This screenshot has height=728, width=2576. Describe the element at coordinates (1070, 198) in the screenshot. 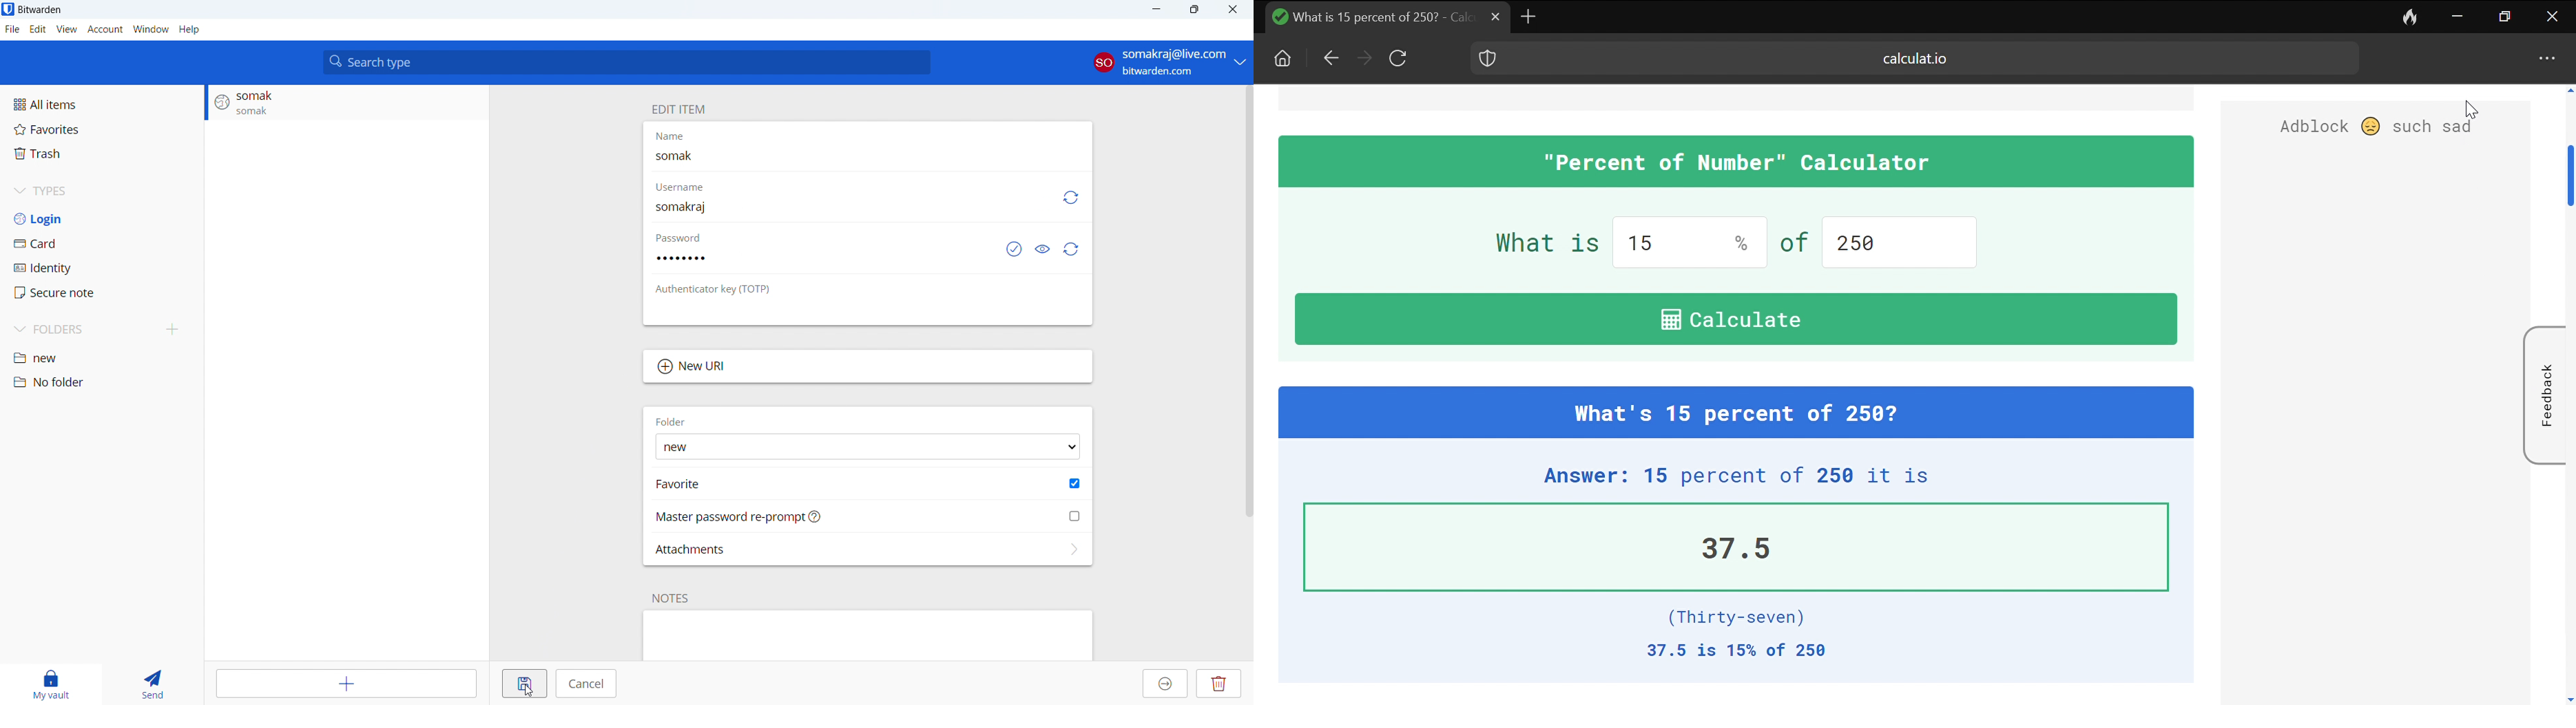

I see `generate username` at that location.